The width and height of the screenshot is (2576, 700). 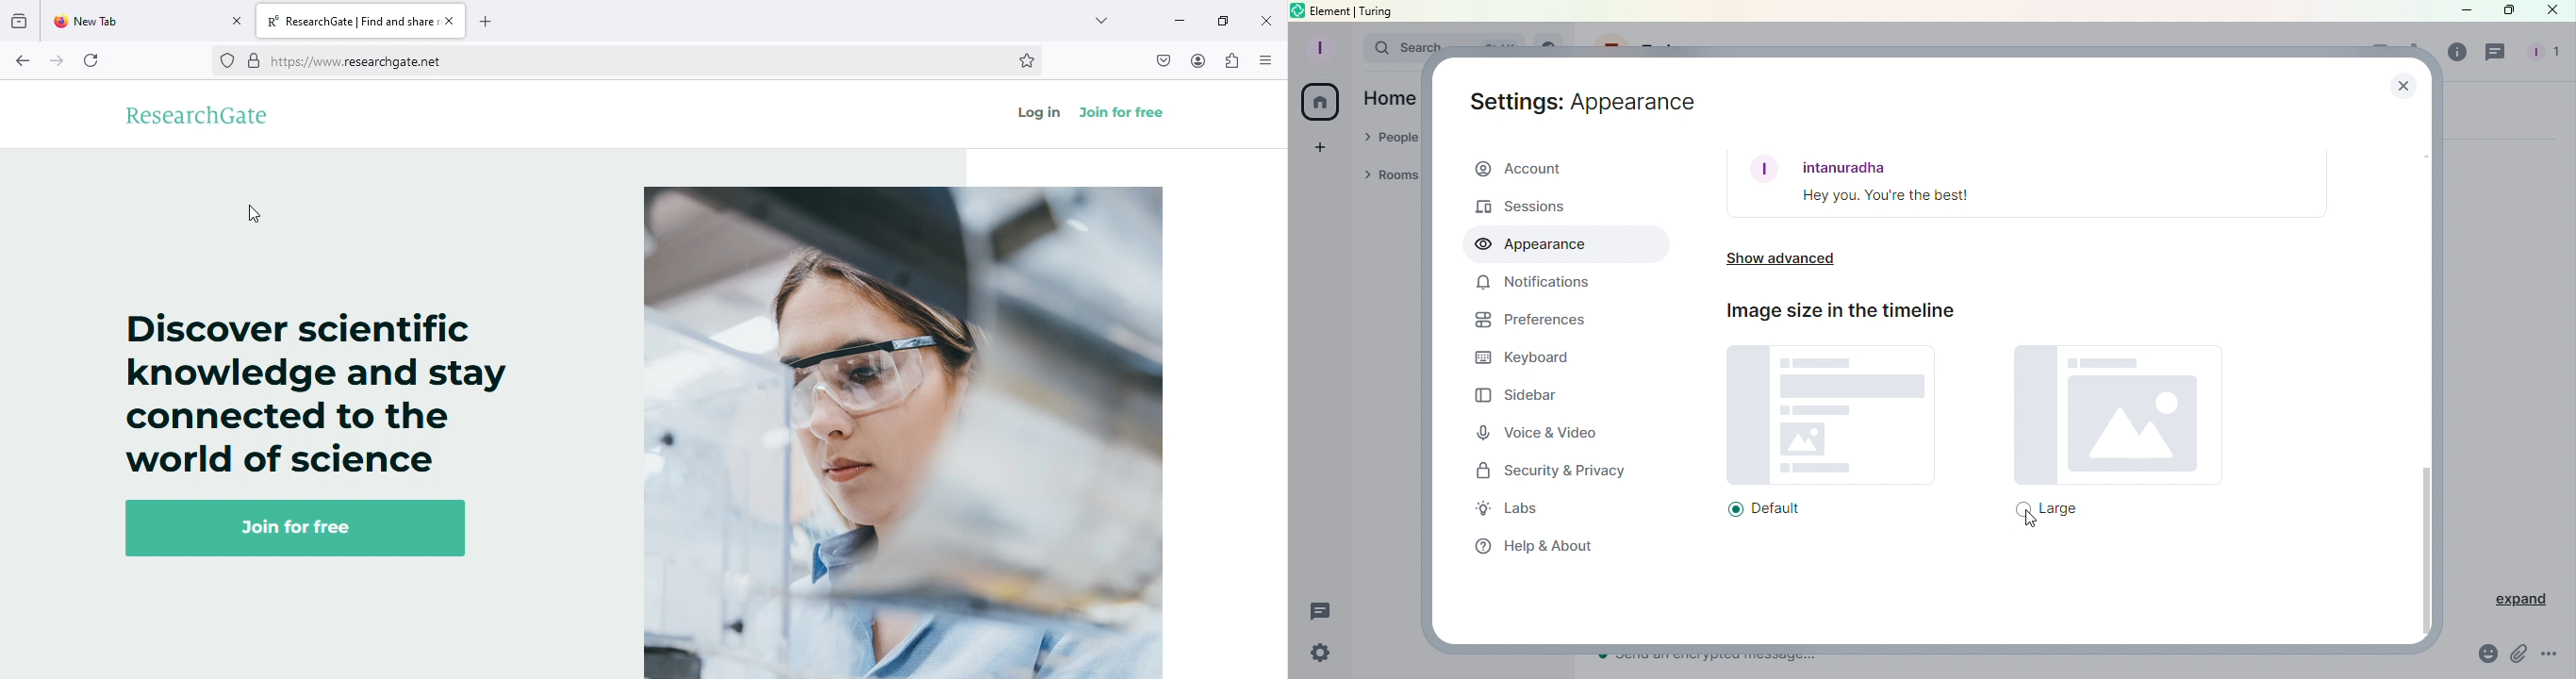 What do you see at coordinates (2028, 183) in the screenshot?
I see `Font example` at bounding box center [2028, 183].